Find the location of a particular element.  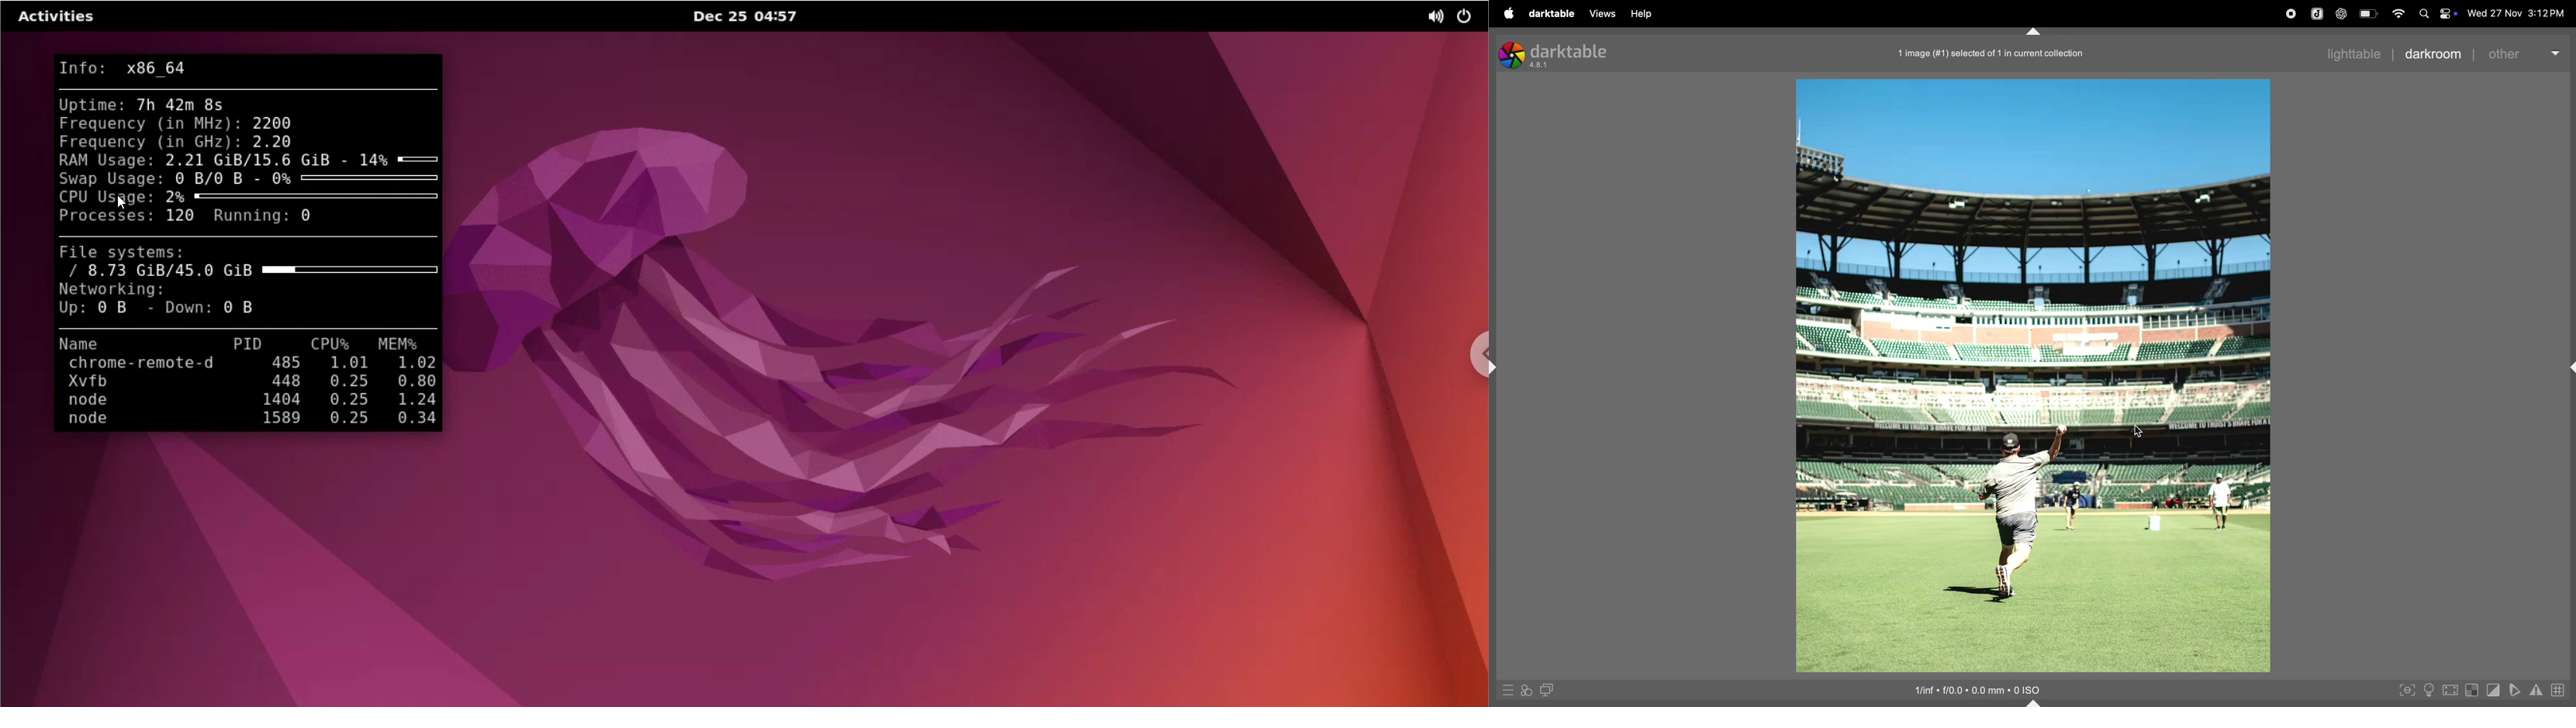

1 image in current is located at coordinates (1993, 54).